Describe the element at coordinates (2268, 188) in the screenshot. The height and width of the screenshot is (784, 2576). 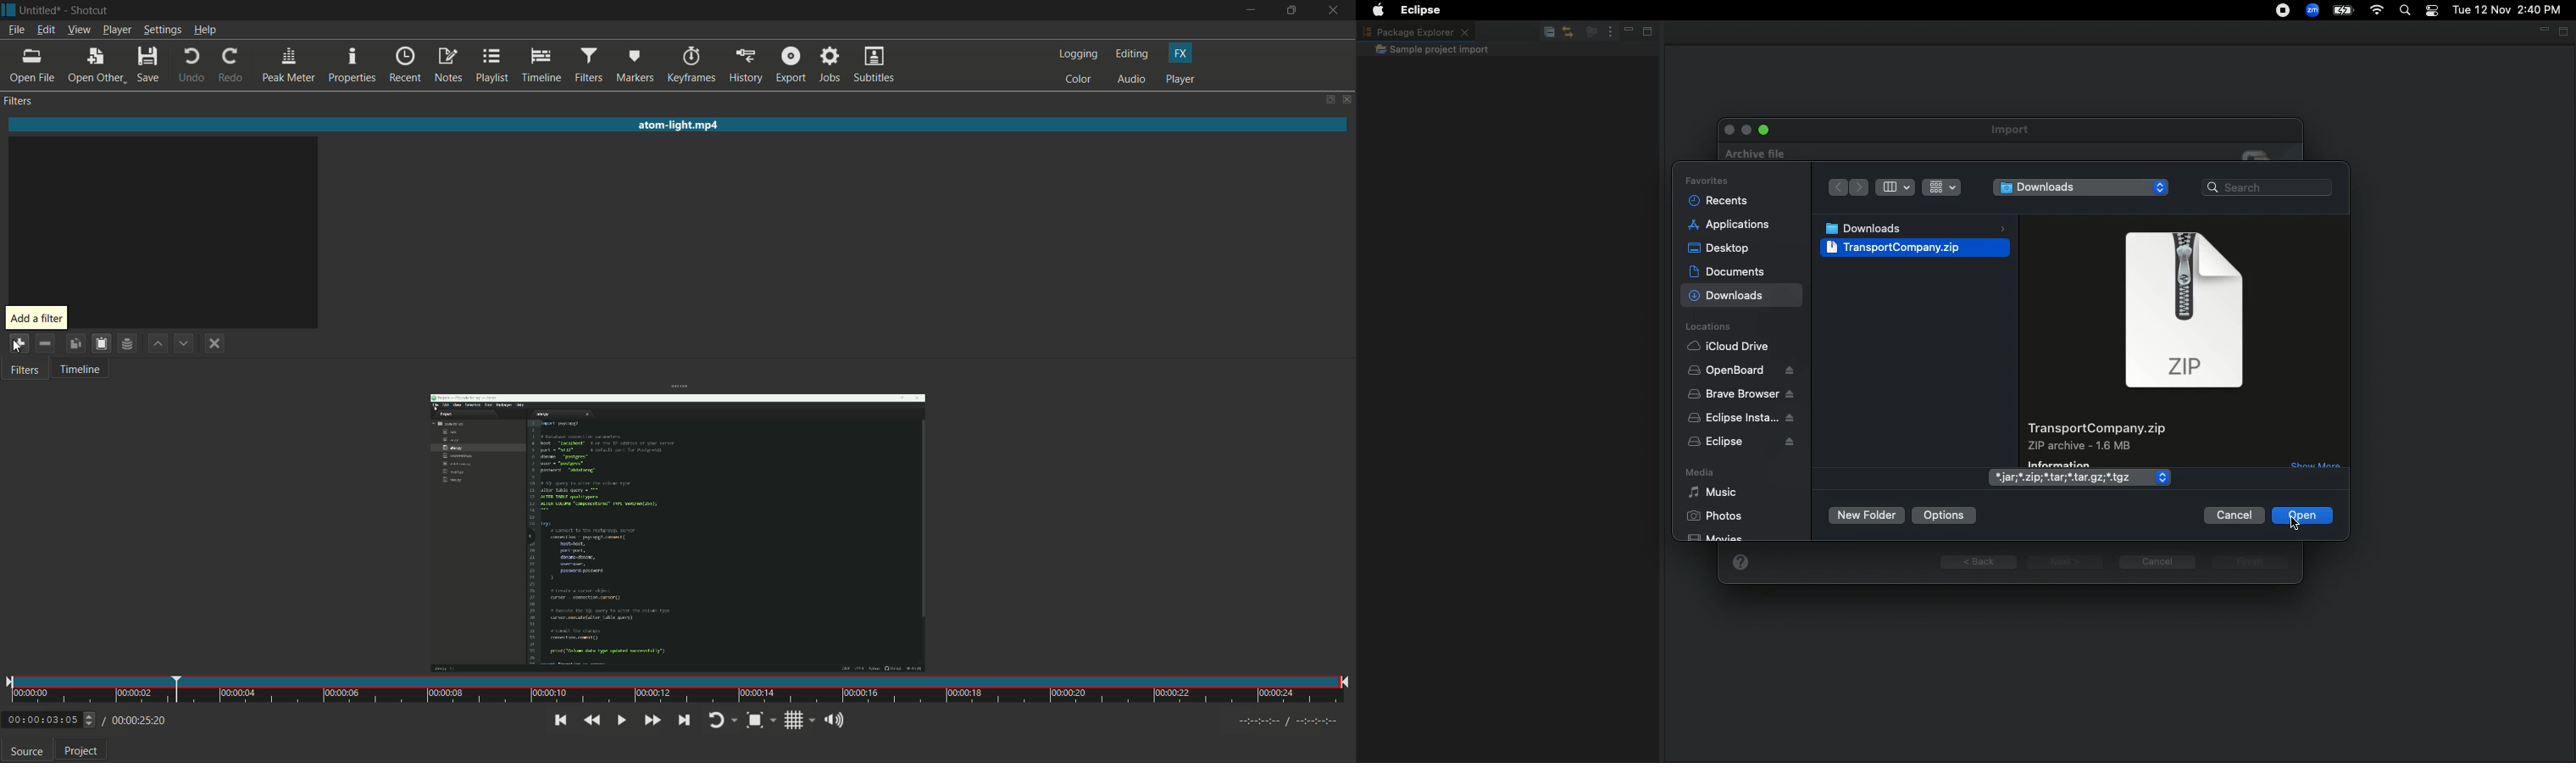
I see `Search` at that location.